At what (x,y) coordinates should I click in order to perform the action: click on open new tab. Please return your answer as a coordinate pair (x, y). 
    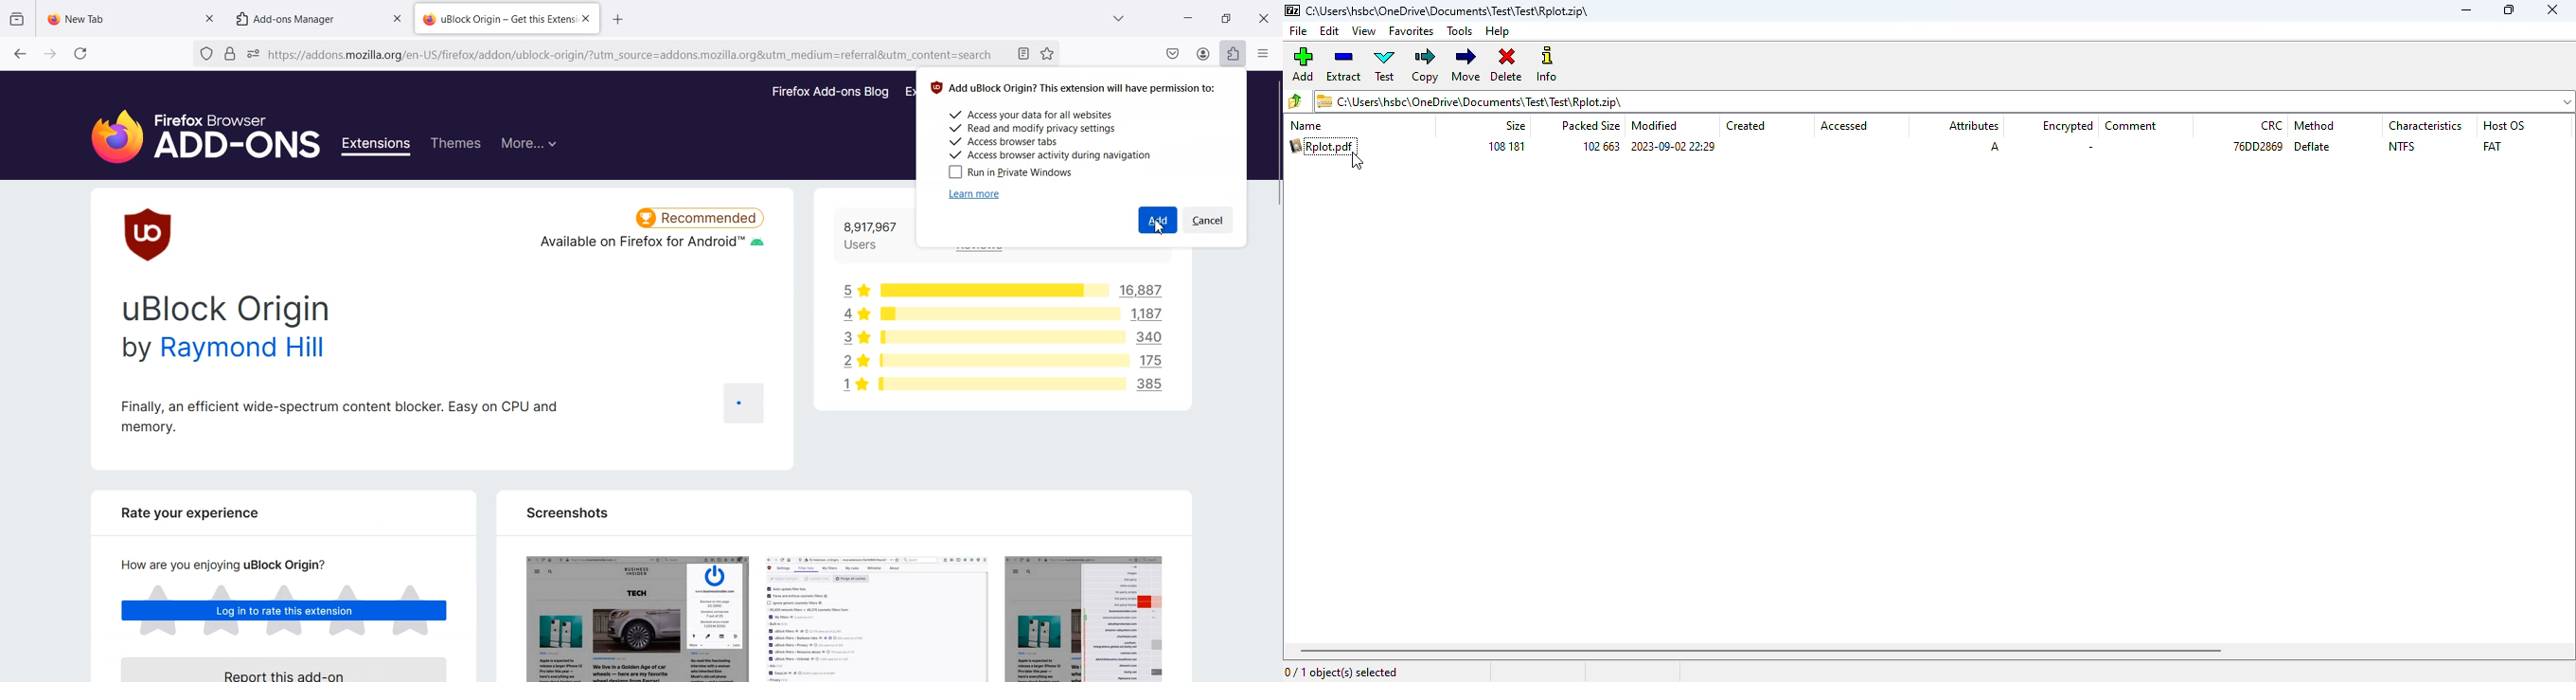
    Looking at the image, I should click on (621, 17).